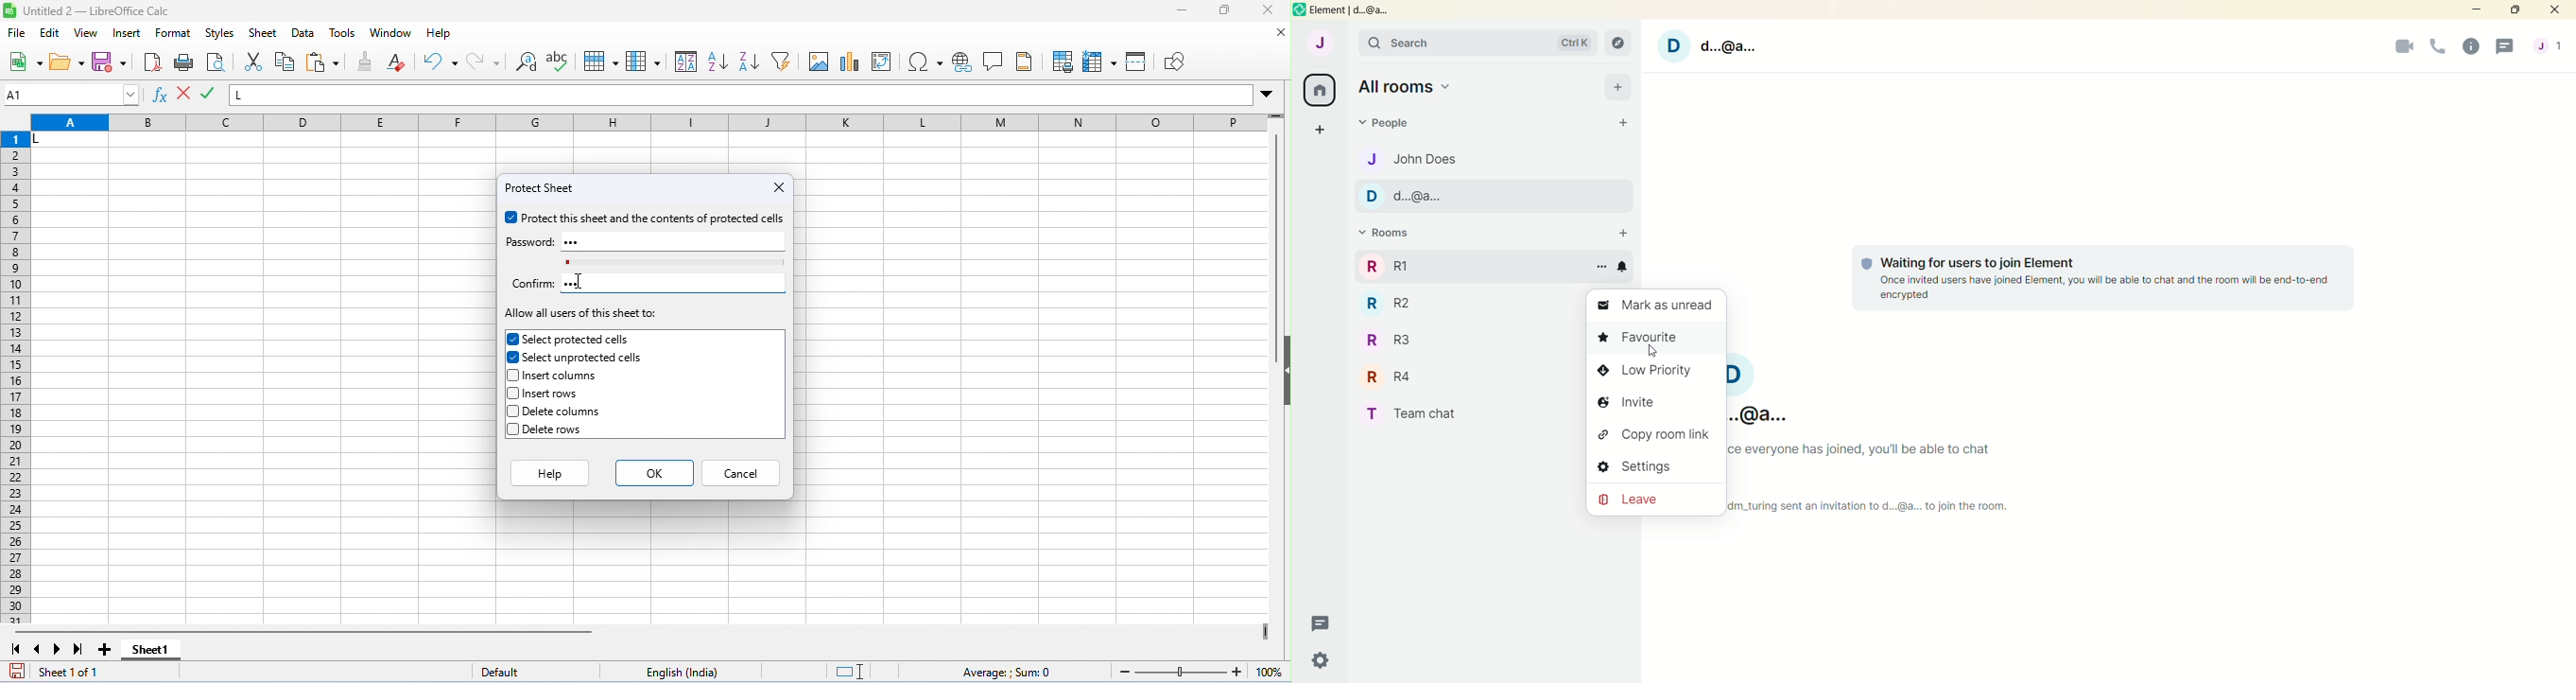 The image size is (2576, 700). What do you see at coordinates (1627, 235) in the screenshot?
I see `Add Rooms` at bounding box center [1627, 235].